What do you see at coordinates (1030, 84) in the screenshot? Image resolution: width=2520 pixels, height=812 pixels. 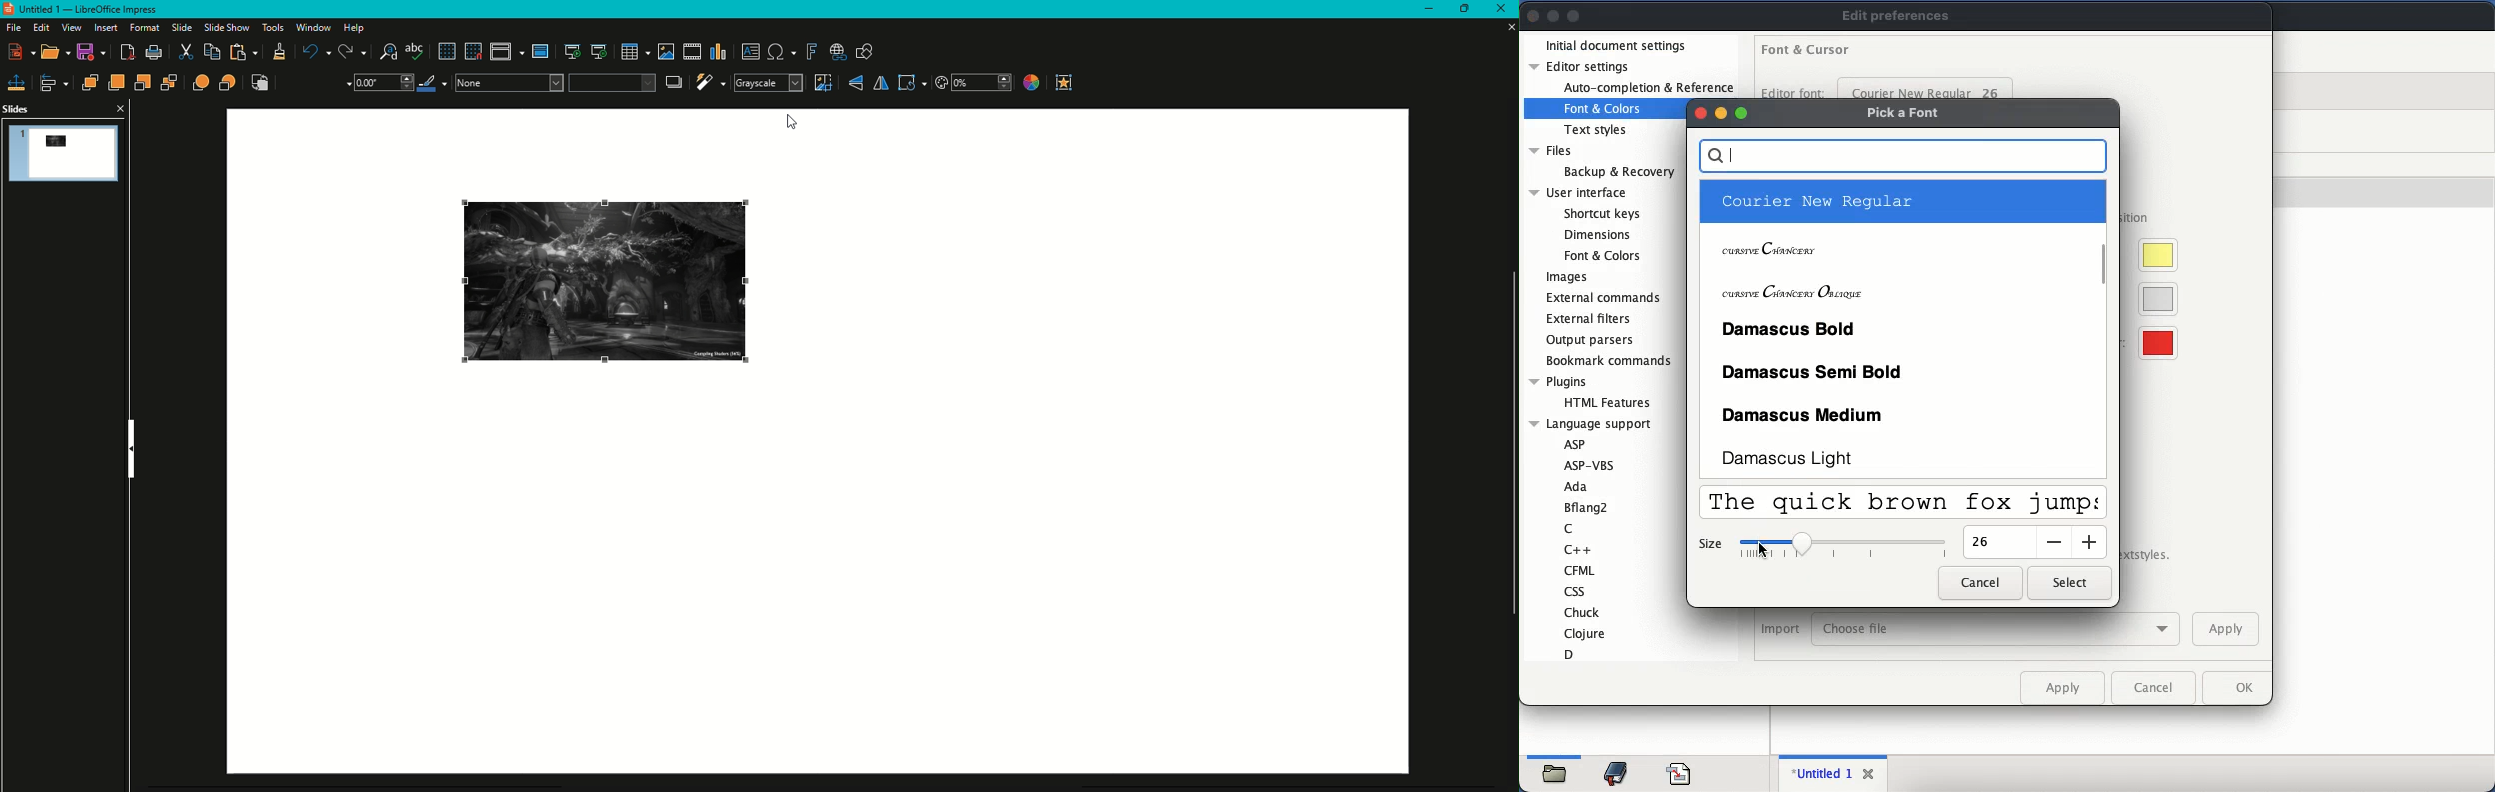 I see `Color` at bounding box center [1030, 84].